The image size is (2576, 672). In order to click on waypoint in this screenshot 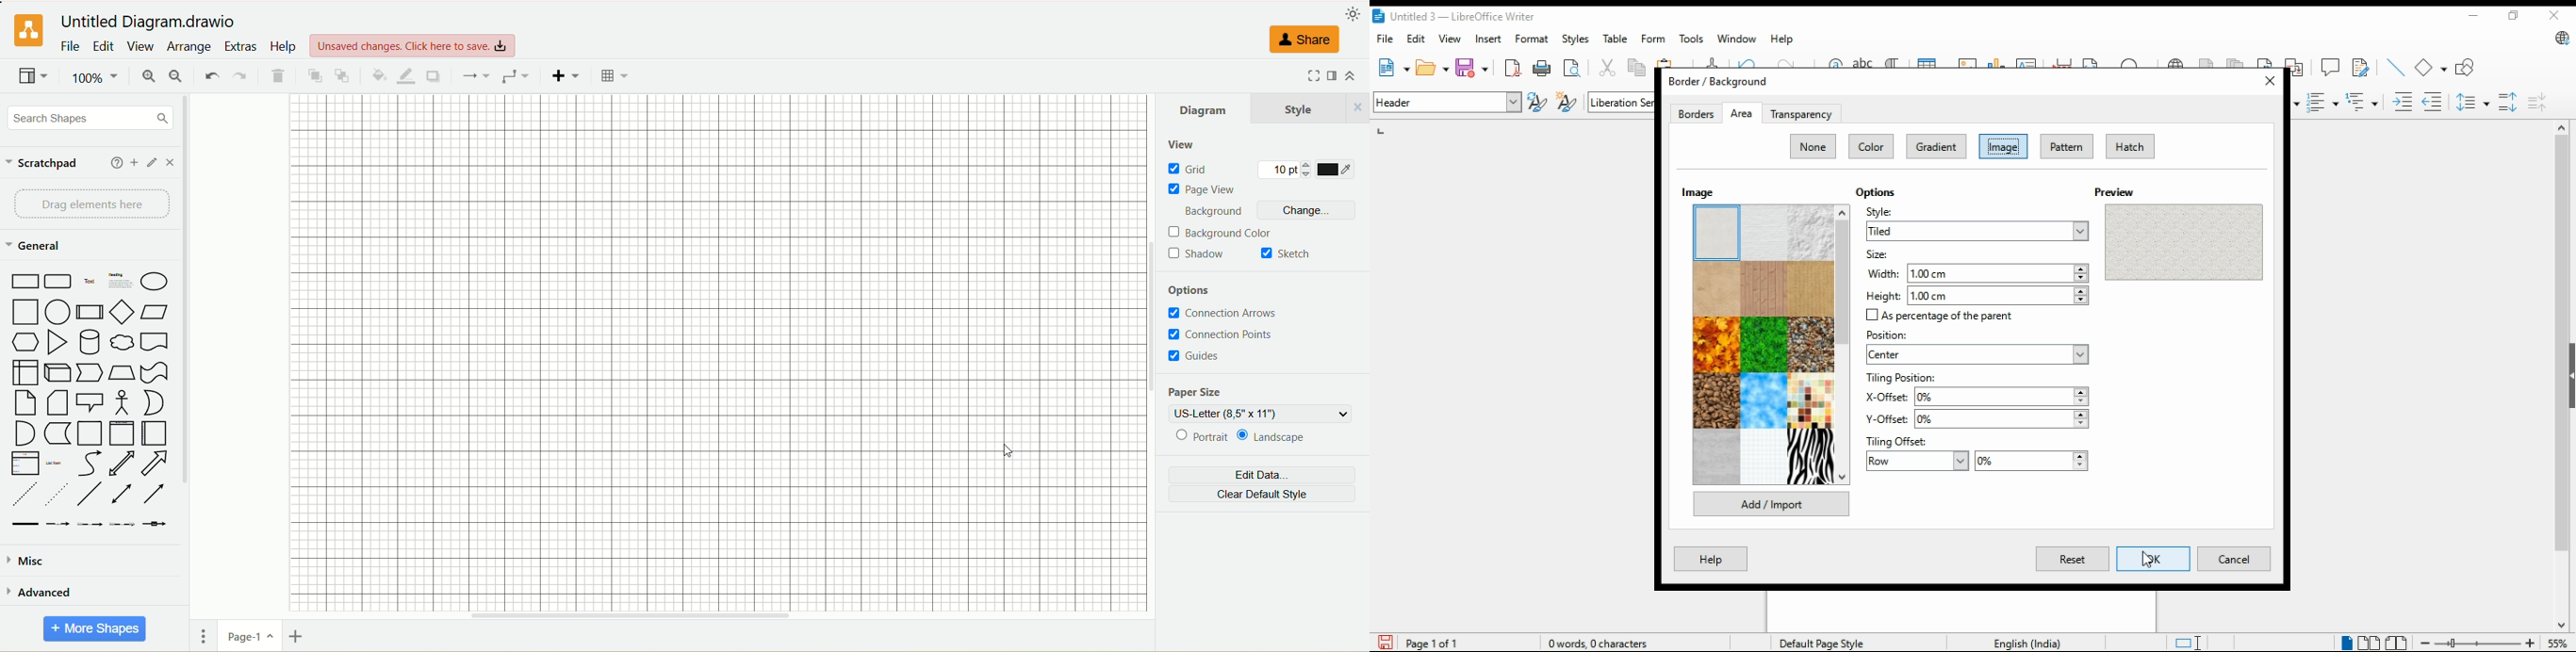, I will do `click(517, 76)`.